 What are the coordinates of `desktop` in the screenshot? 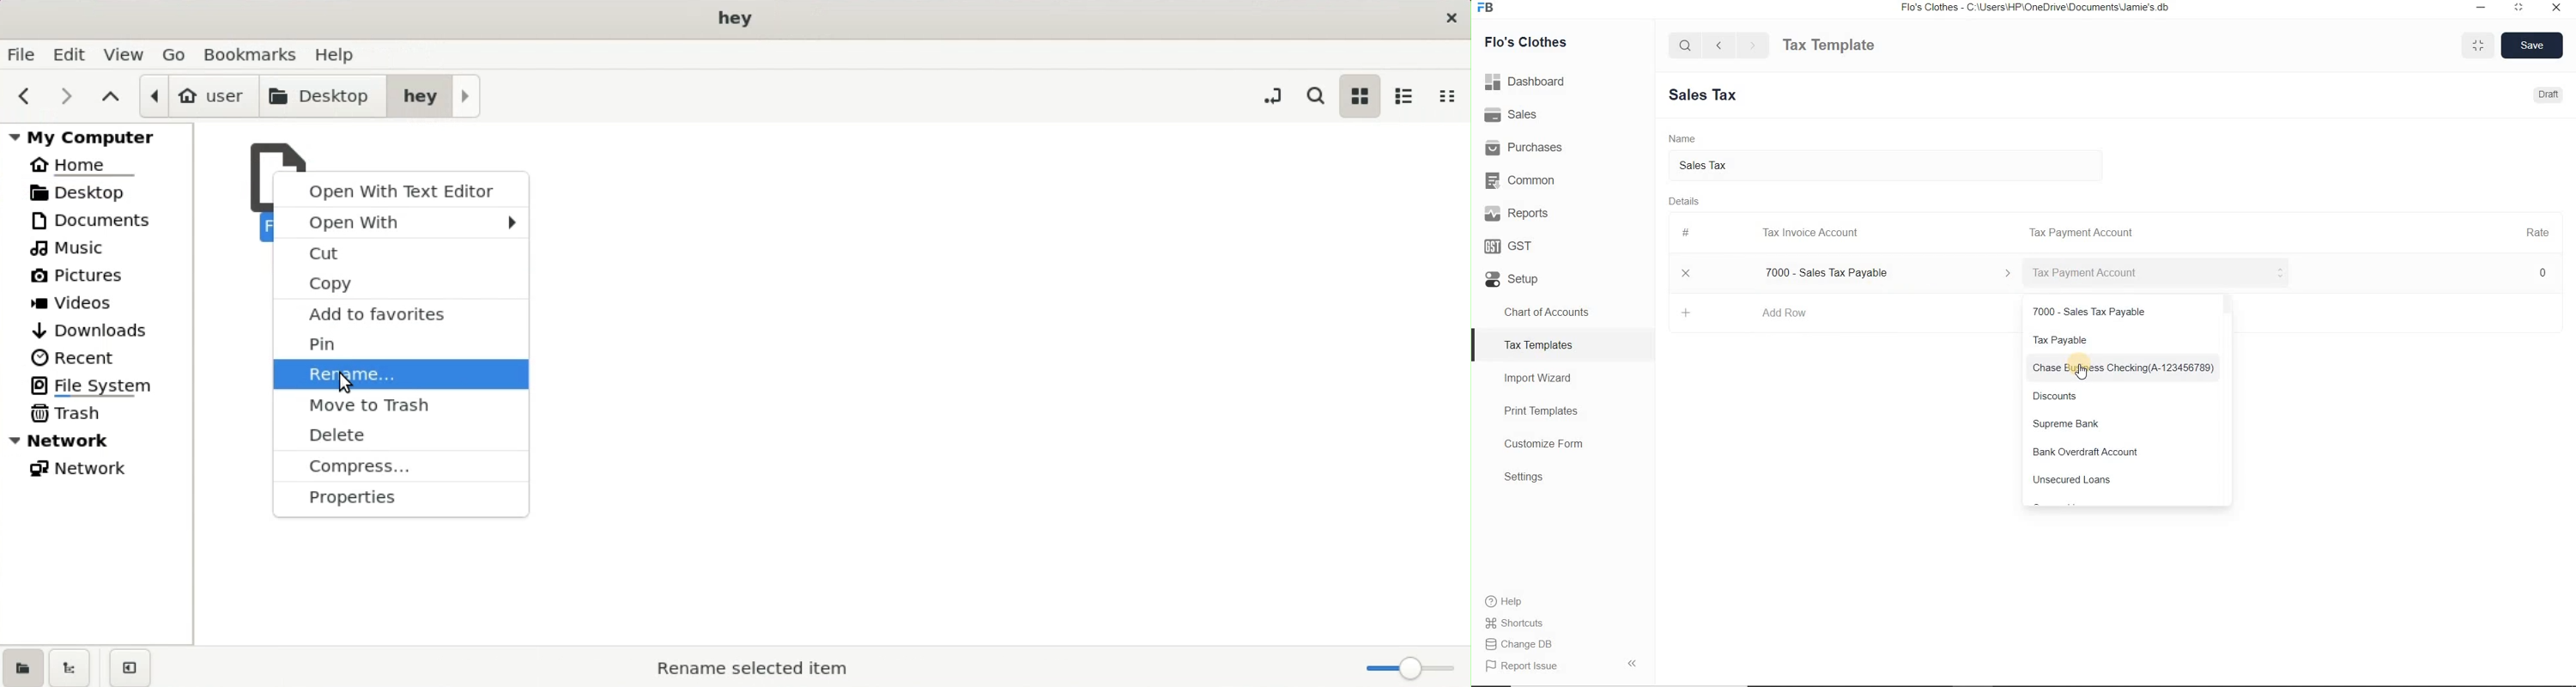 It's located at (324, 94).